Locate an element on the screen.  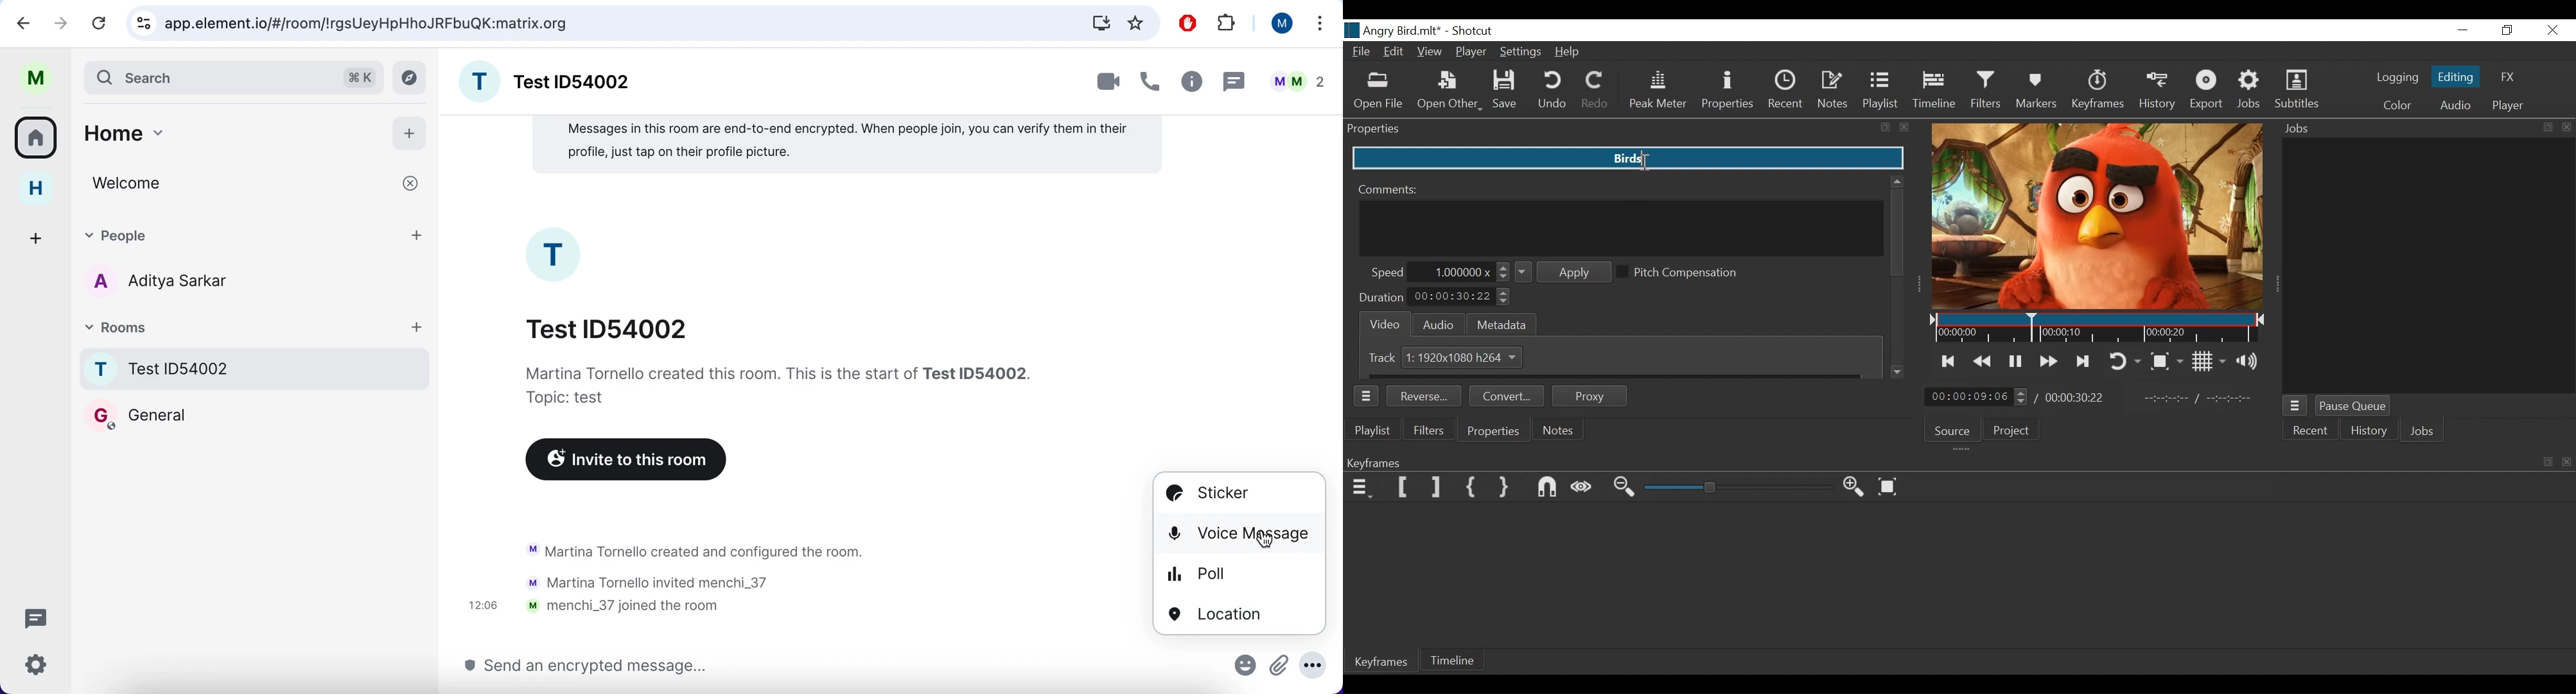
rooms is located at coordinates (257, 326).